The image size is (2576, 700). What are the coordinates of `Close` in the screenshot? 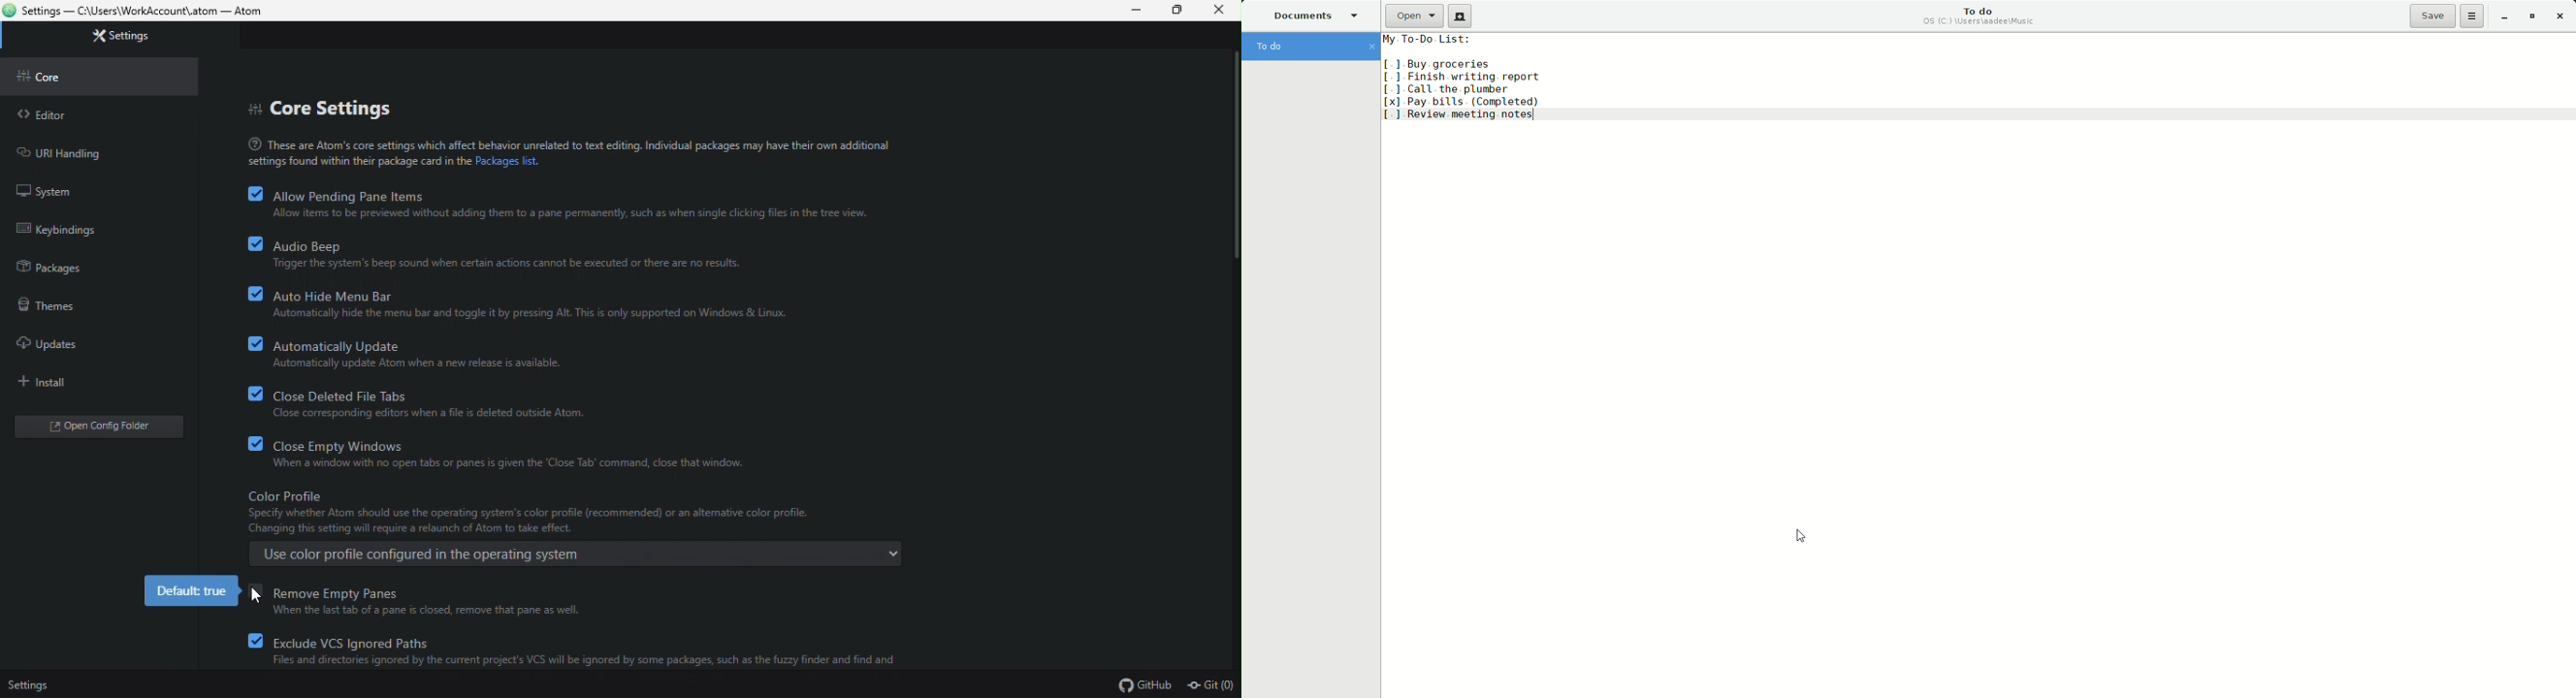 It's located at (2557, 15).